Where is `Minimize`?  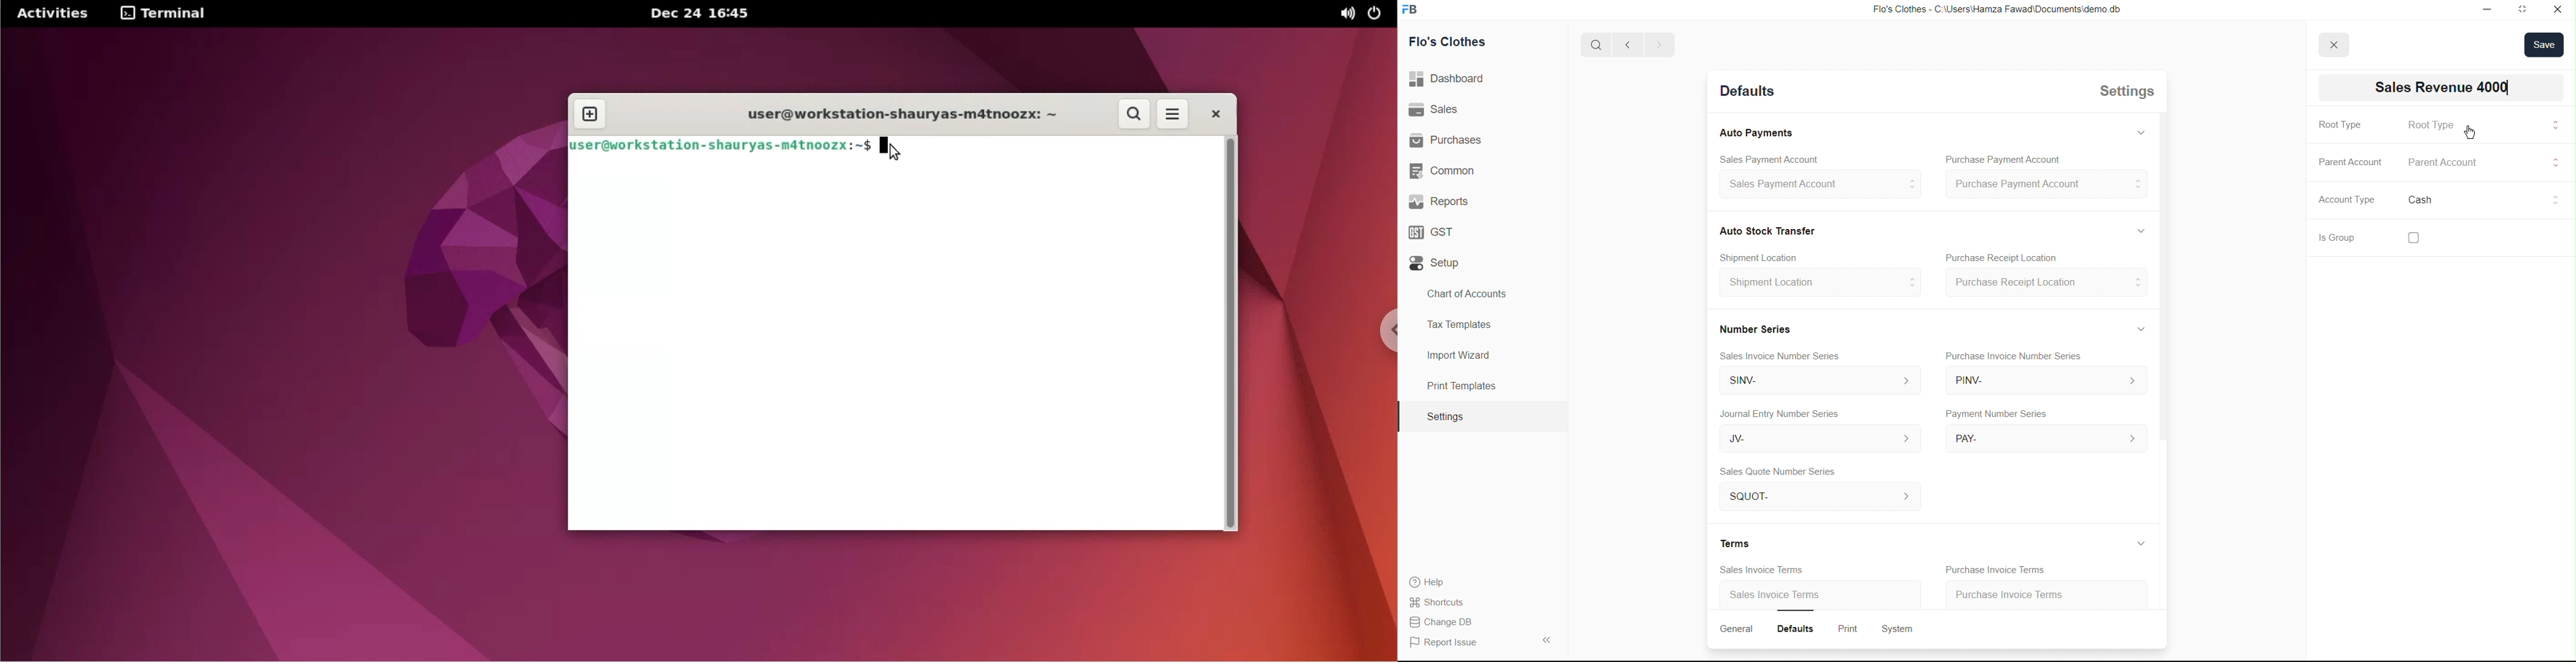
Minimize is located at coordinates (2485, 10).